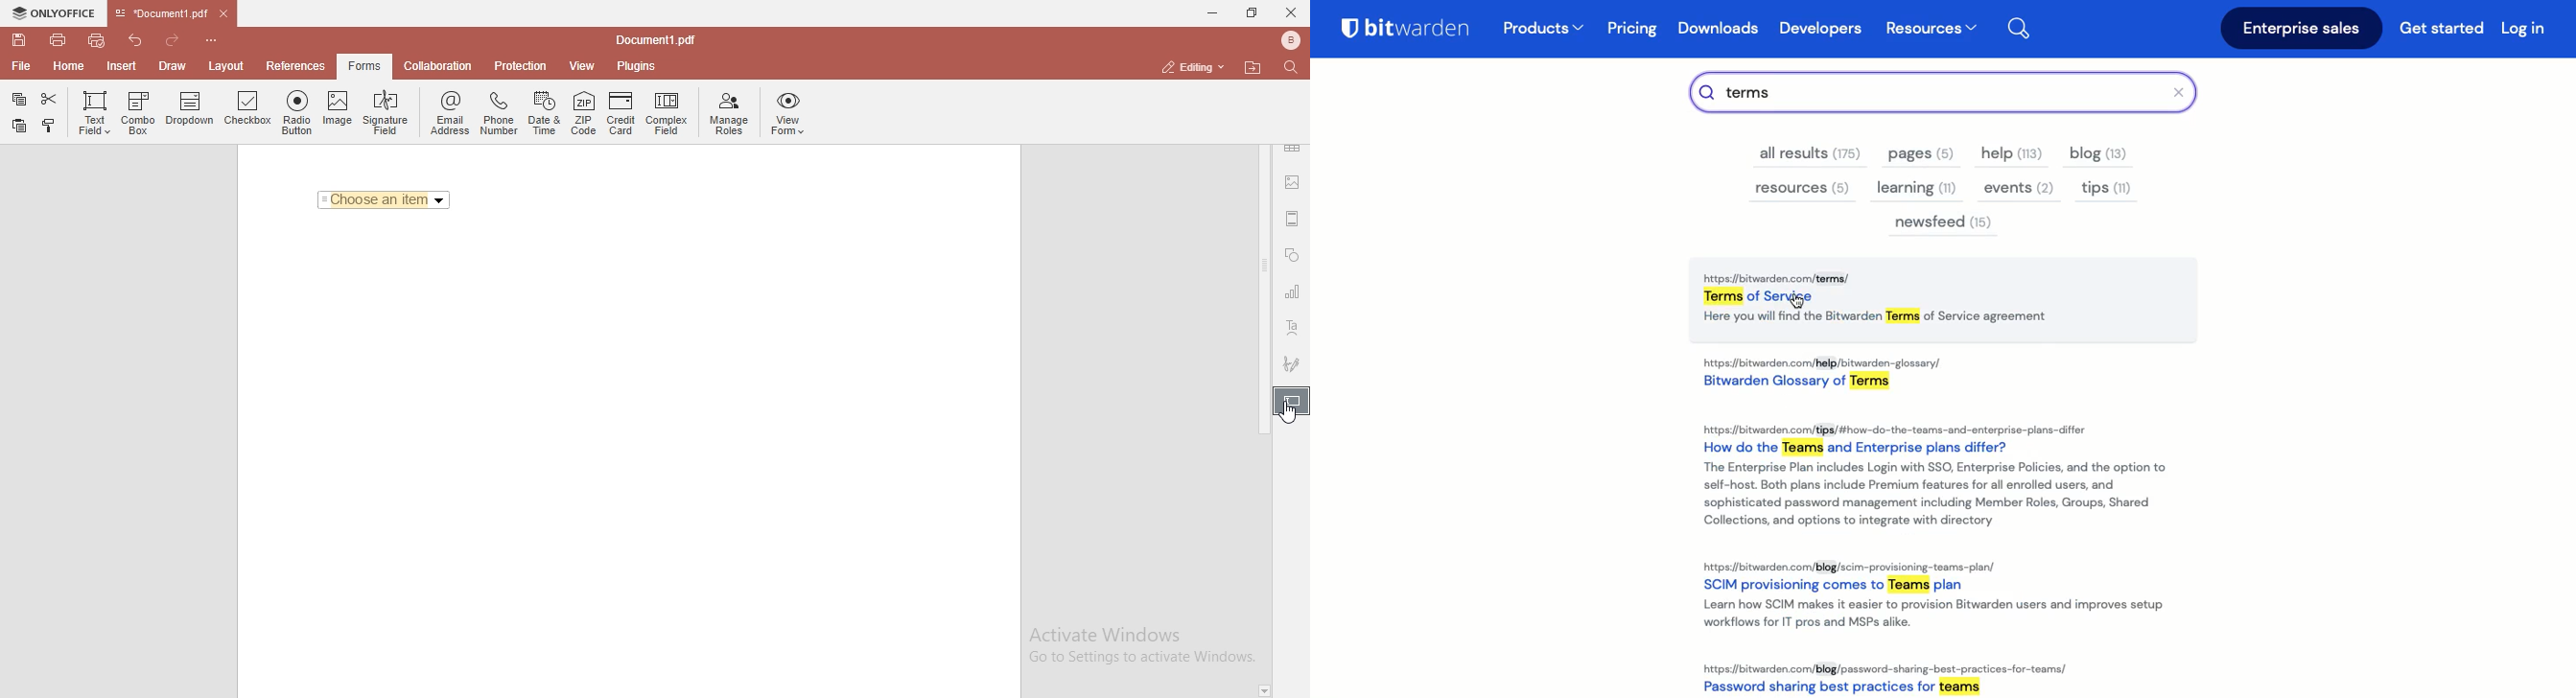  I want to click on margin, so click(1293, 217).